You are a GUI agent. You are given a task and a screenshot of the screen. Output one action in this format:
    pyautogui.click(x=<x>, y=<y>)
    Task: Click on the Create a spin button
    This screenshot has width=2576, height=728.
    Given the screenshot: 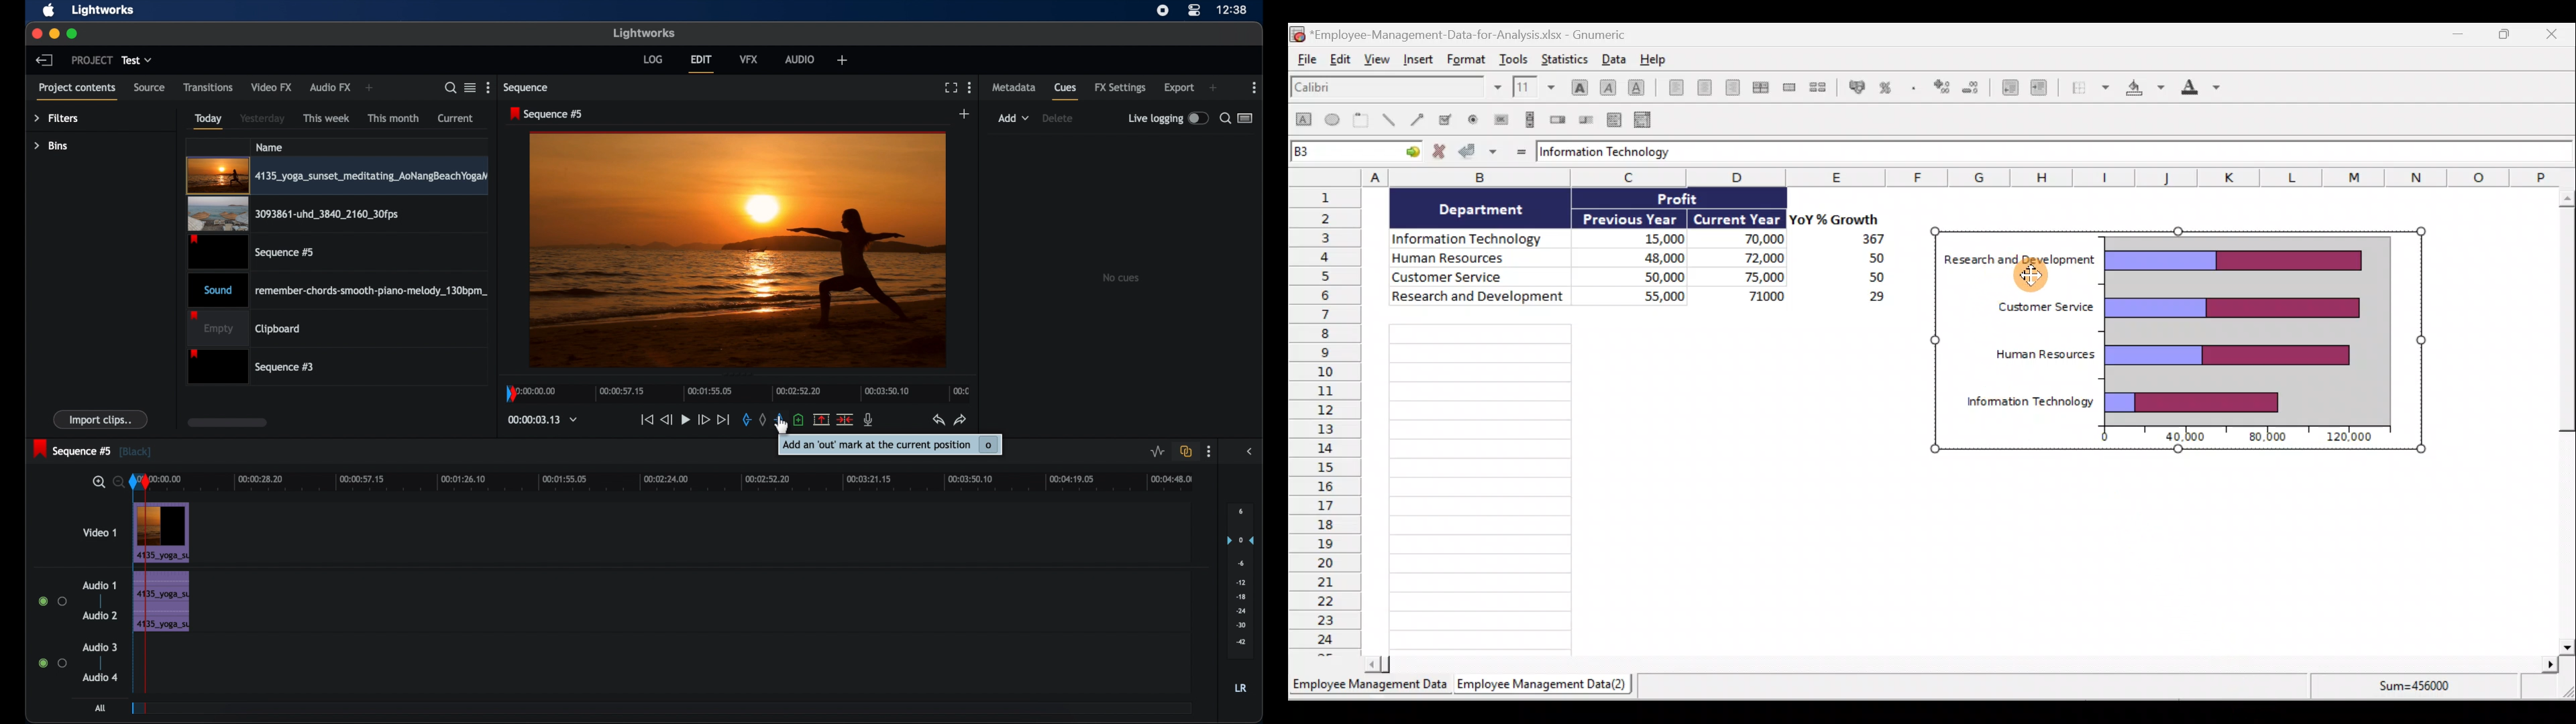 What is the action you would take?
    pyautogui.click(x=1559, y=120)
    